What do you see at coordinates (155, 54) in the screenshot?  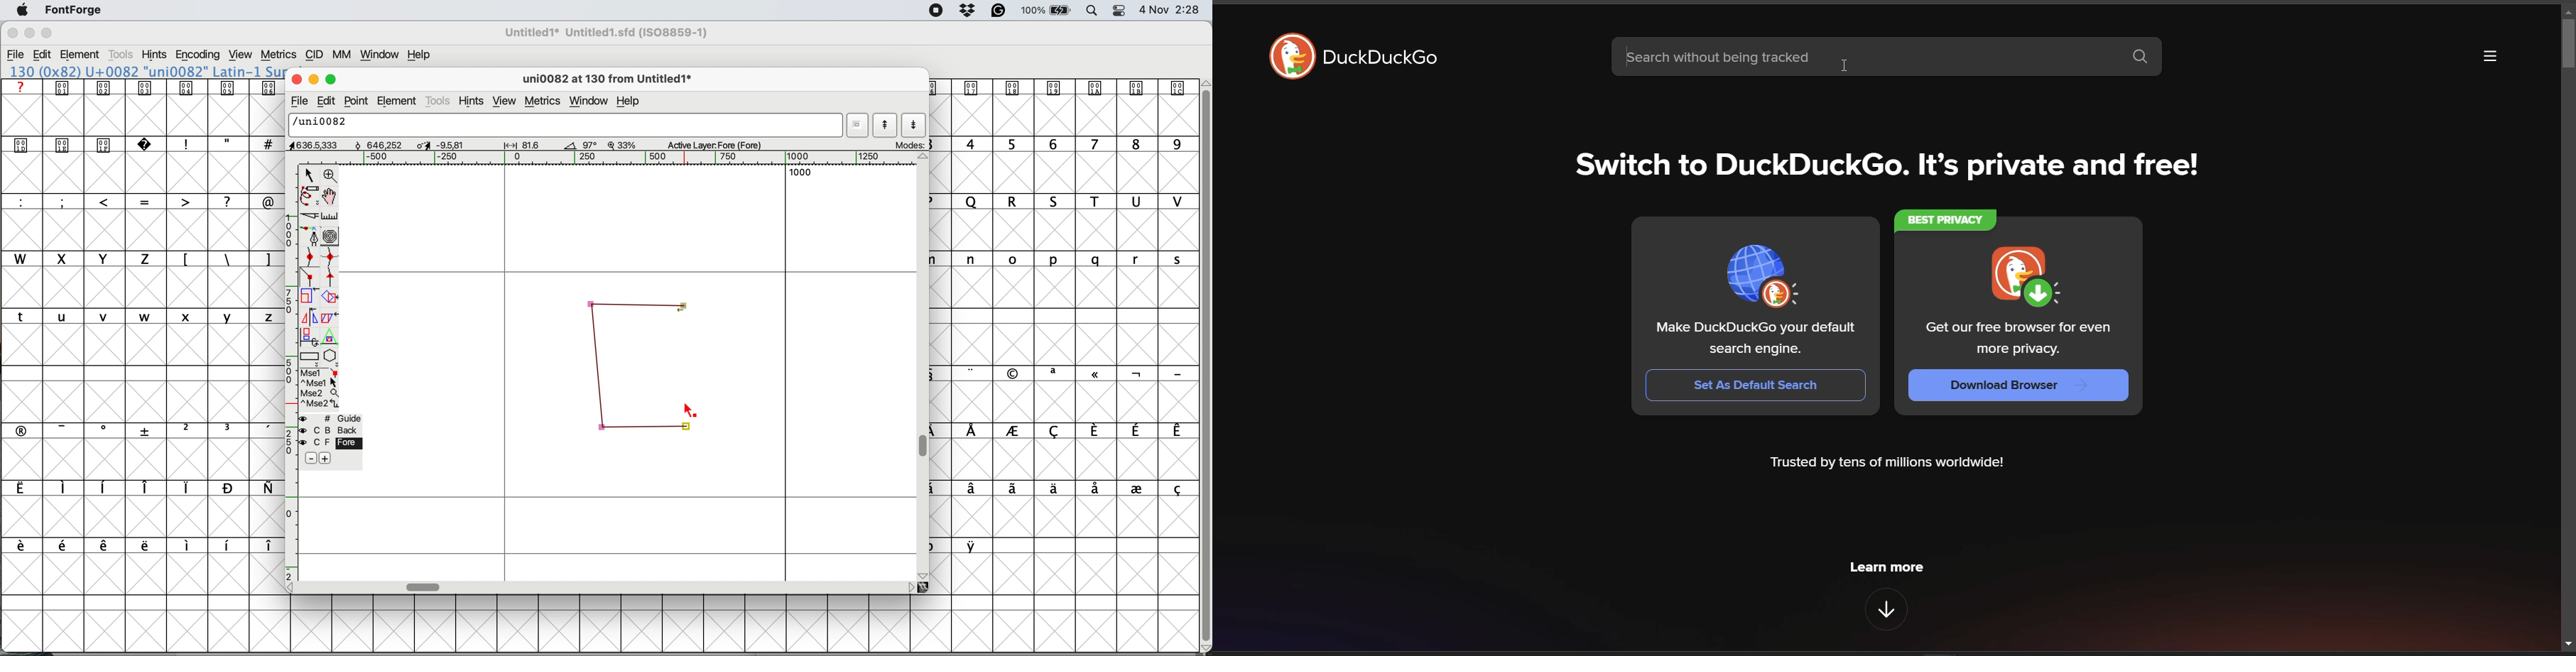 I see `hints` at bounding box center [155, 54].